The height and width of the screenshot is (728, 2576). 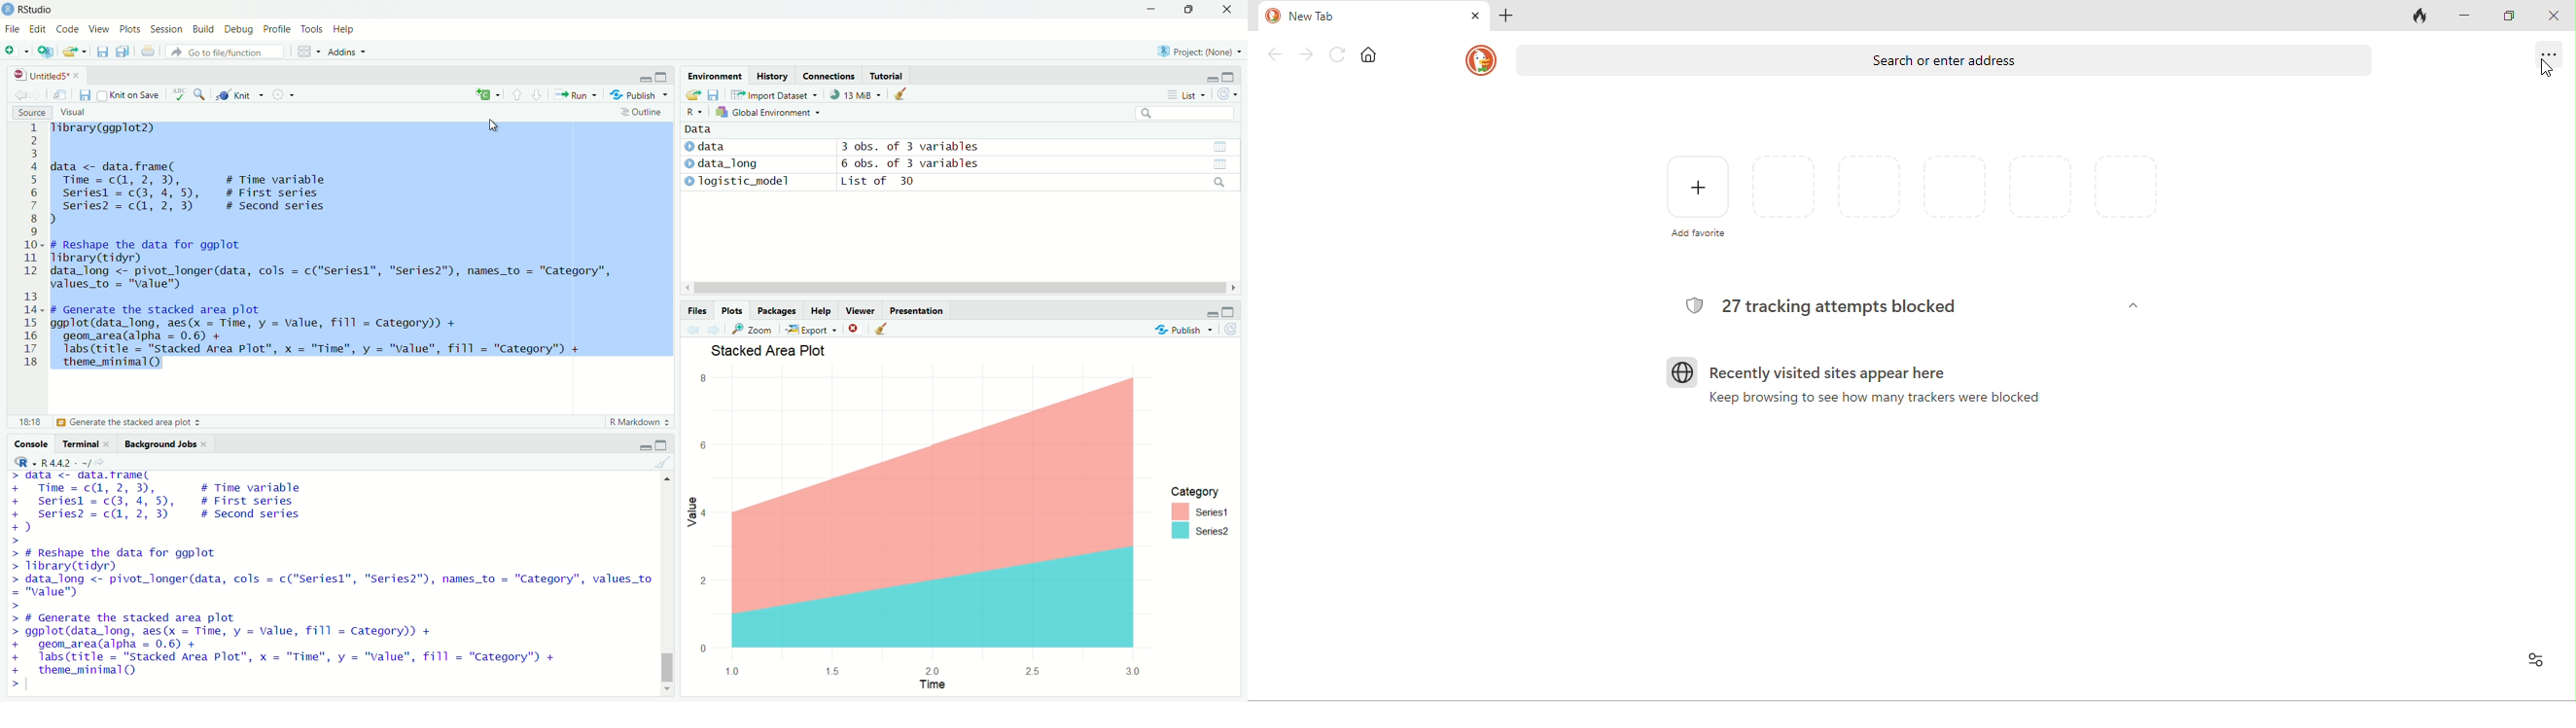 I want to click on save, so click(x=83, y=96).